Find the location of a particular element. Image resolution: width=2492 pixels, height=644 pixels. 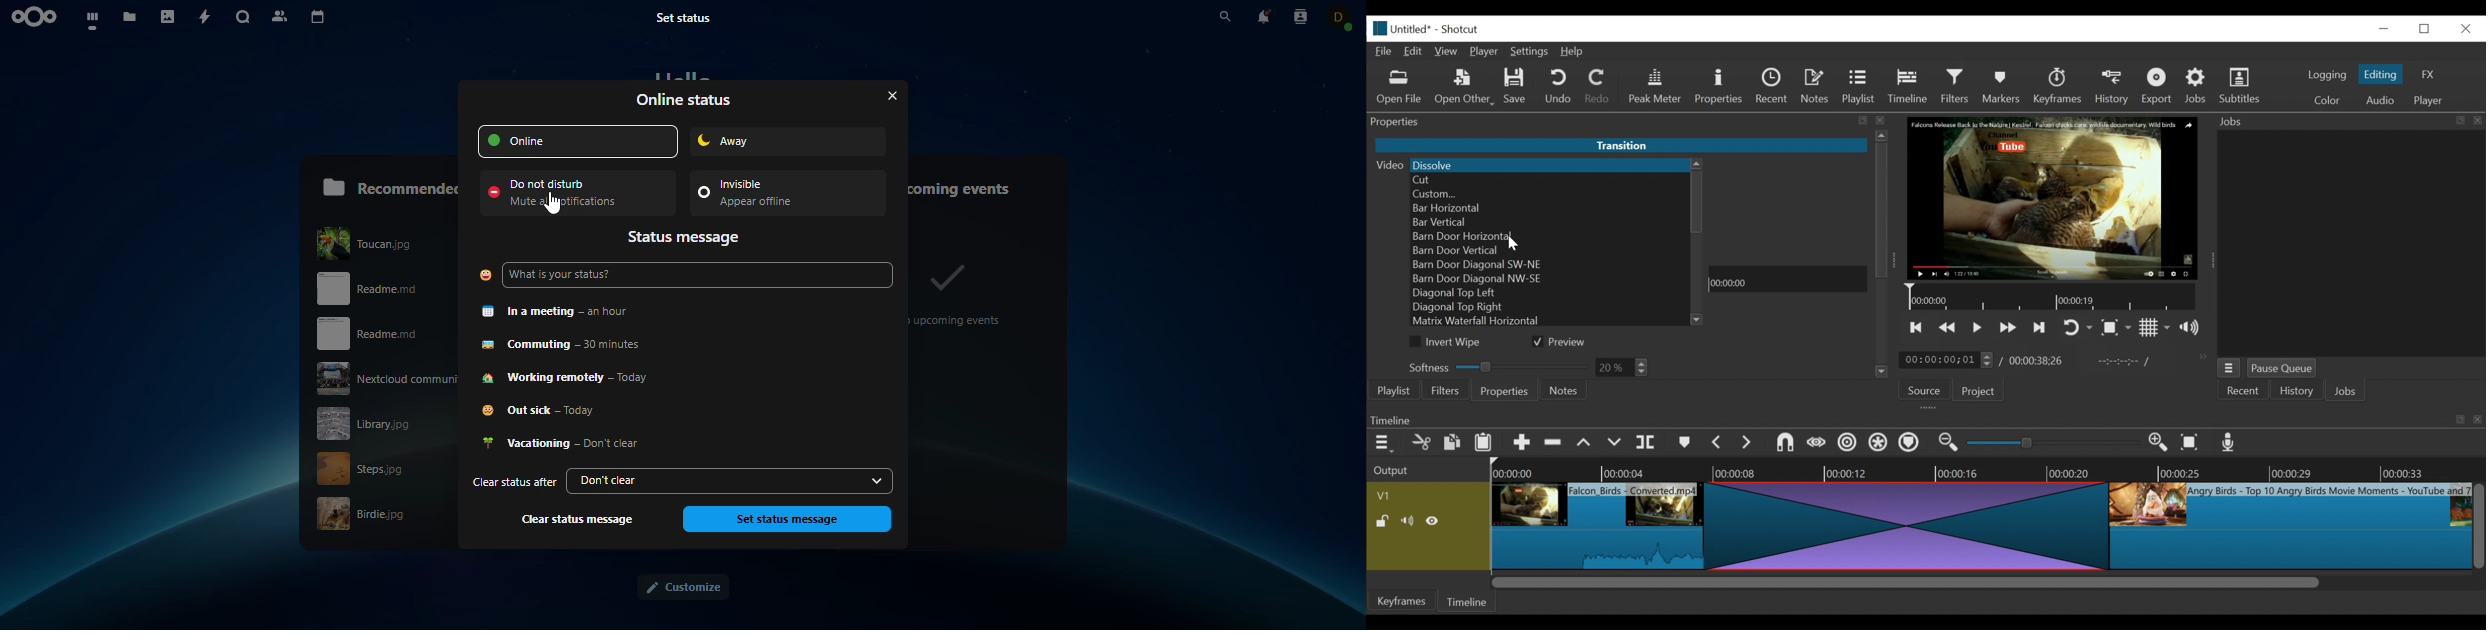

jobs panel is located at coordinates (2351, 243).